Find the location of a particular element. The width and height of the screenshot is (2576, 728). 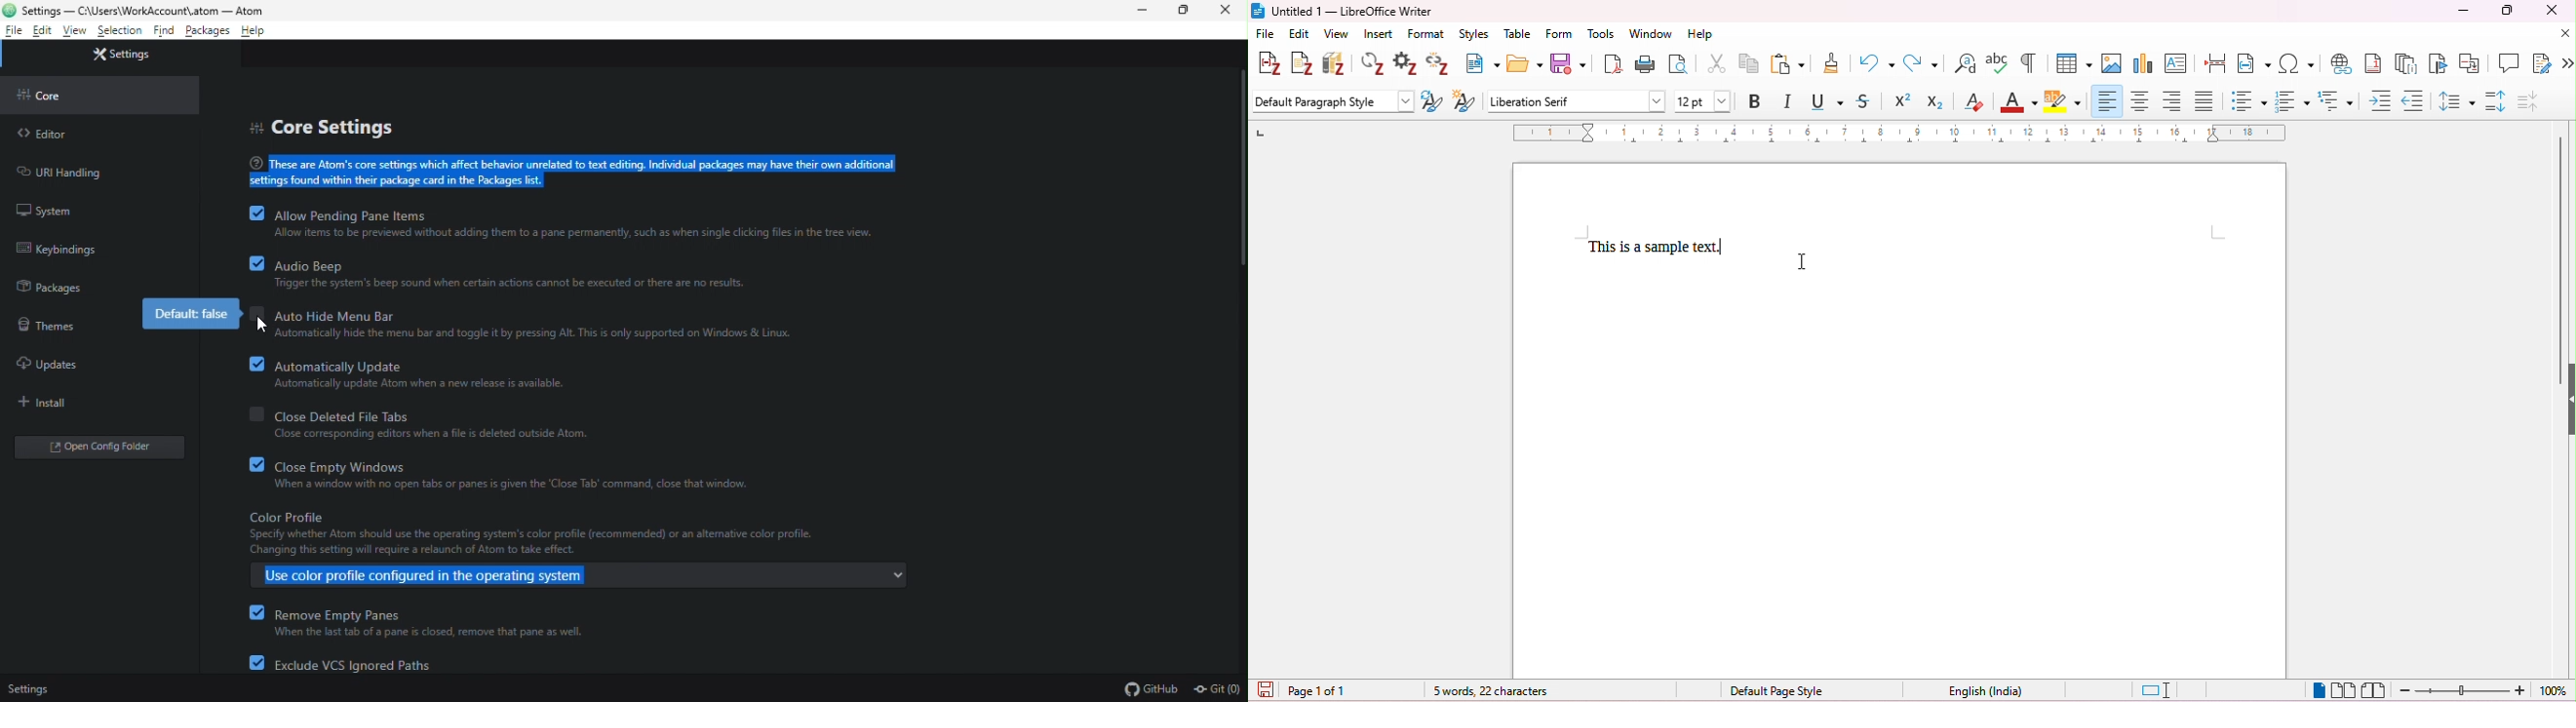

text is located at coordinates (1649, 246).